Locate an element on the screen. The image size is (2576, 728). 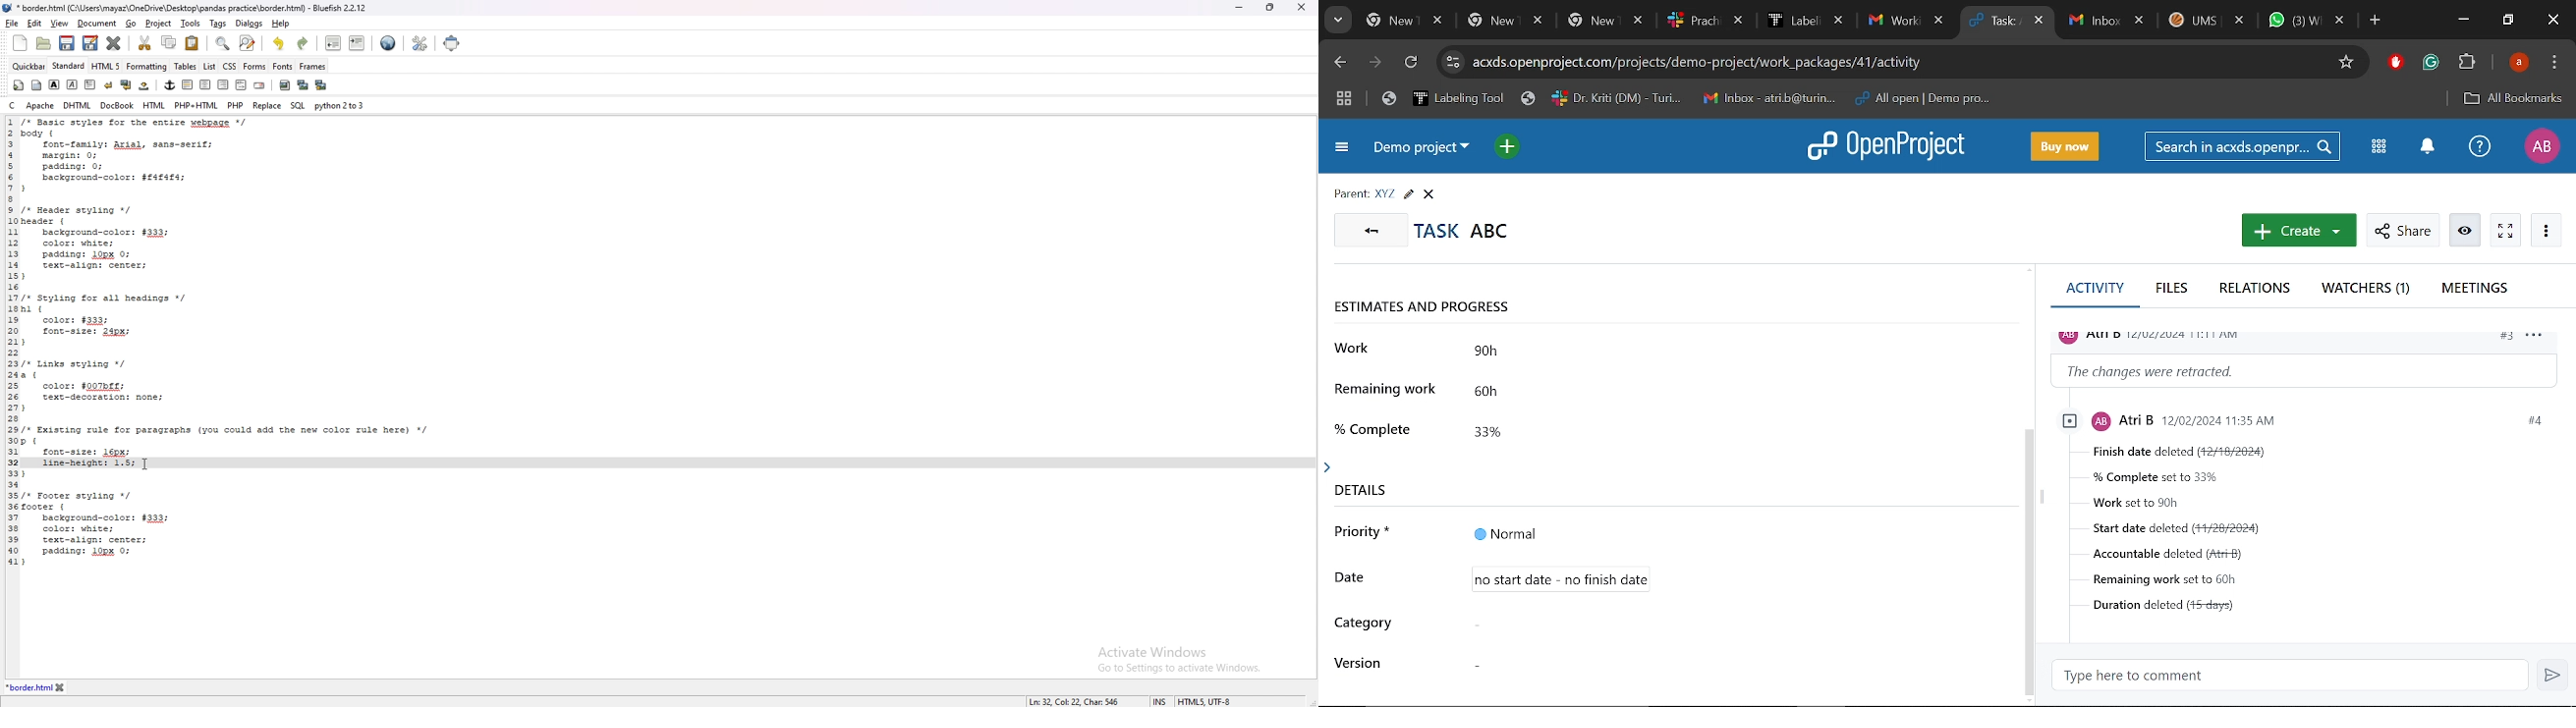
view is located at coordinates (59, 24).